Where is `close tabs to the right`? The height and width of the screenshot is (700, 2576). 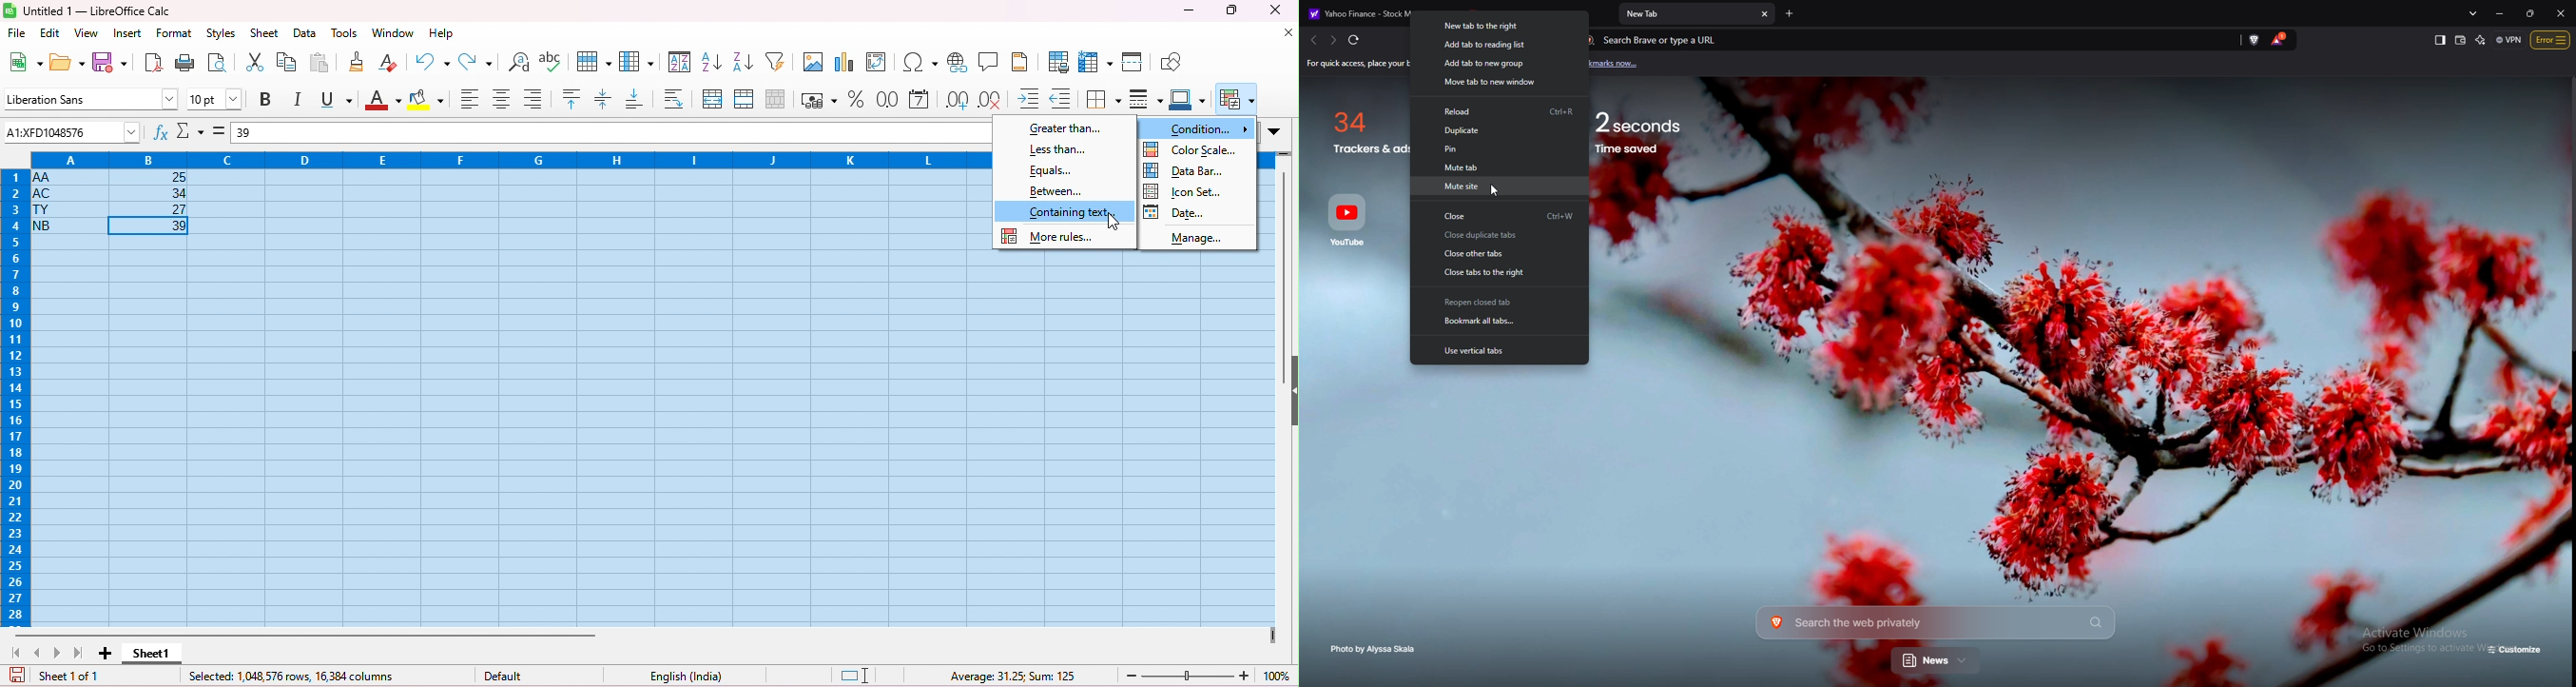 close tabs to the right is located at coordinates (1499, 272).